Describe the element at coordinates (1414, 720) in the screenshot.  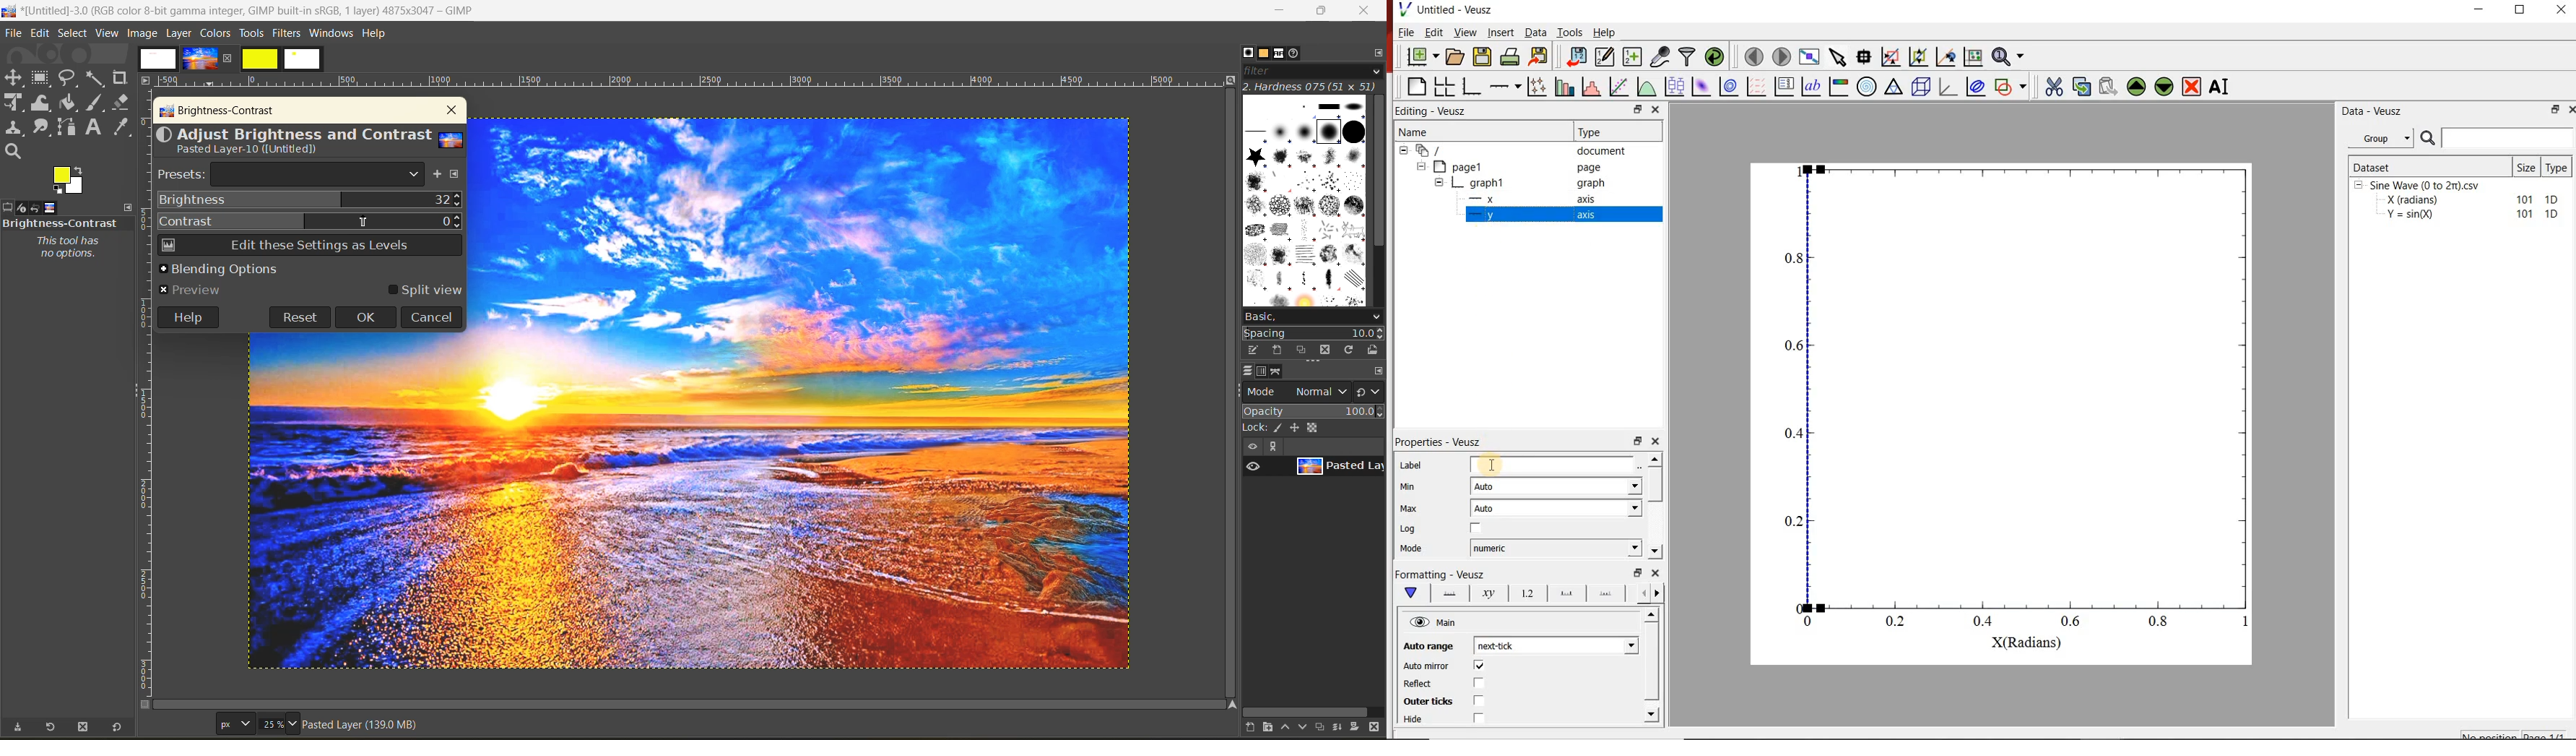
I see `‘Hide` at that location.